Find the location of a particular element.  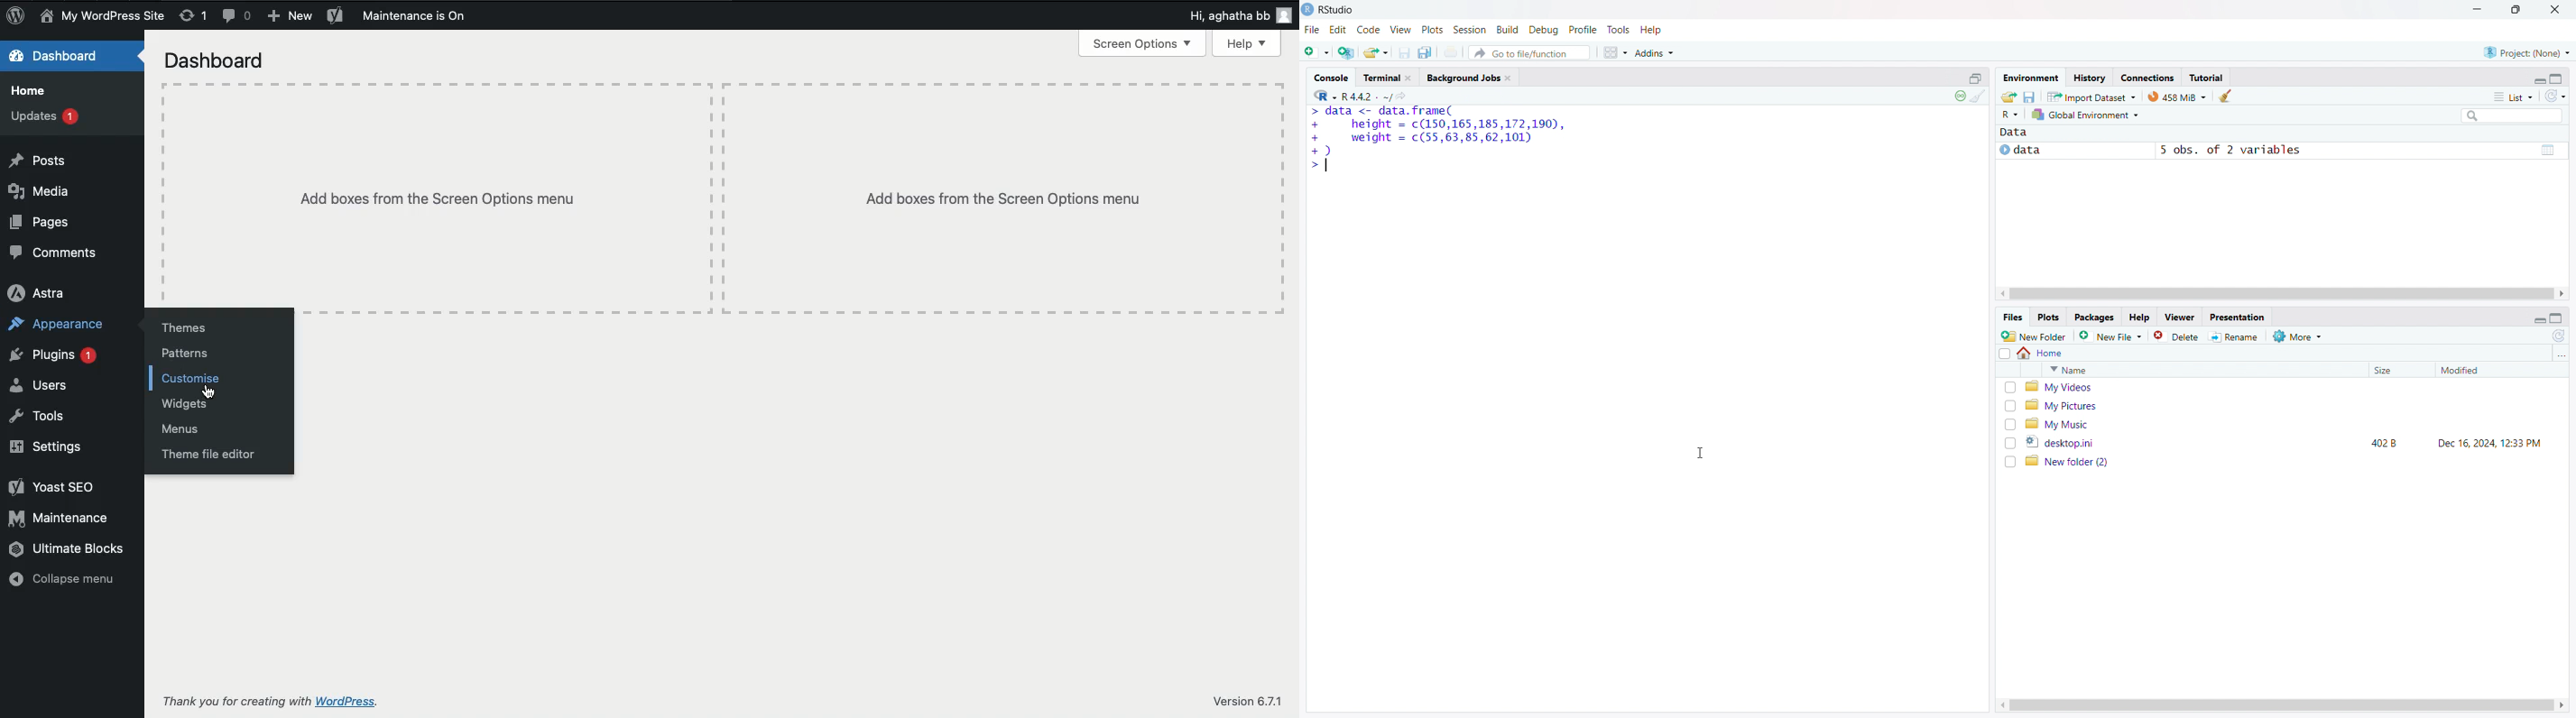

+ weight = c(55,63,85,62,101) is located at coordinates (1424, 138).